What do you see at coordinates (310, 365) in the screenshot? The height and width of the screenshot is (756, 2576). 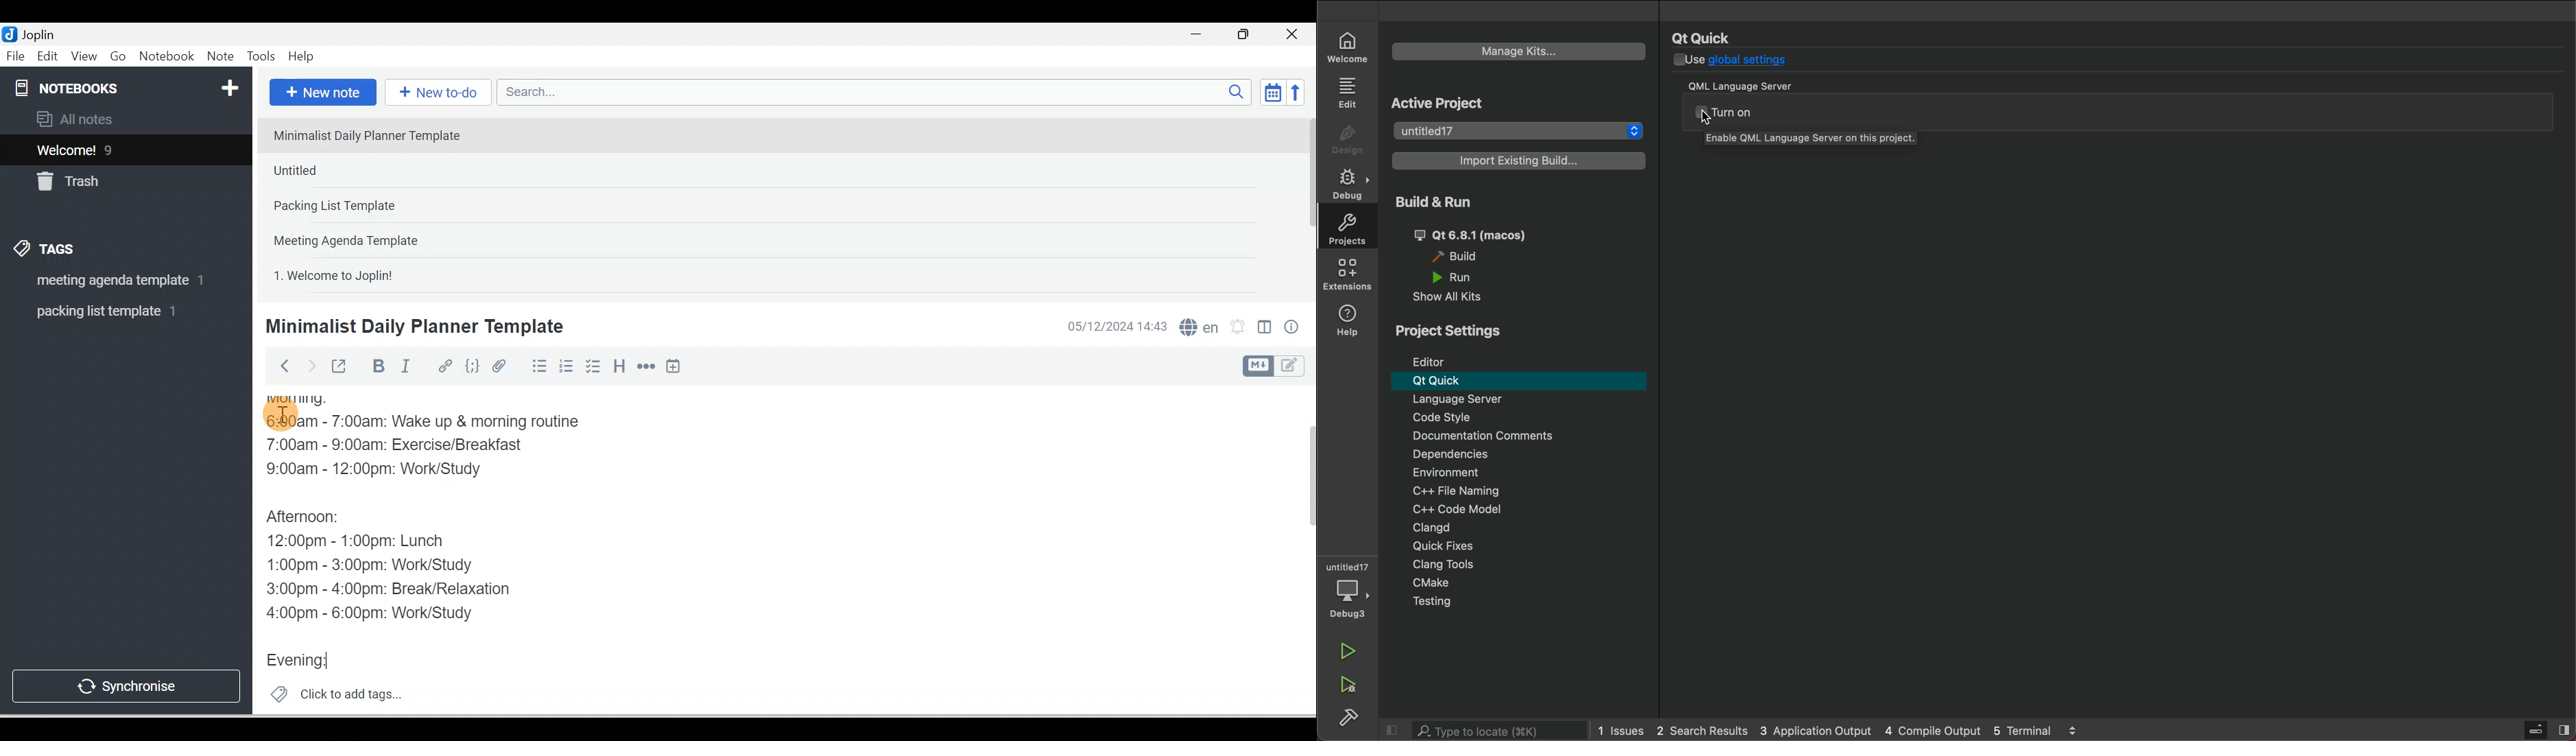 I see `Forward` at bounding box center [310, 365].